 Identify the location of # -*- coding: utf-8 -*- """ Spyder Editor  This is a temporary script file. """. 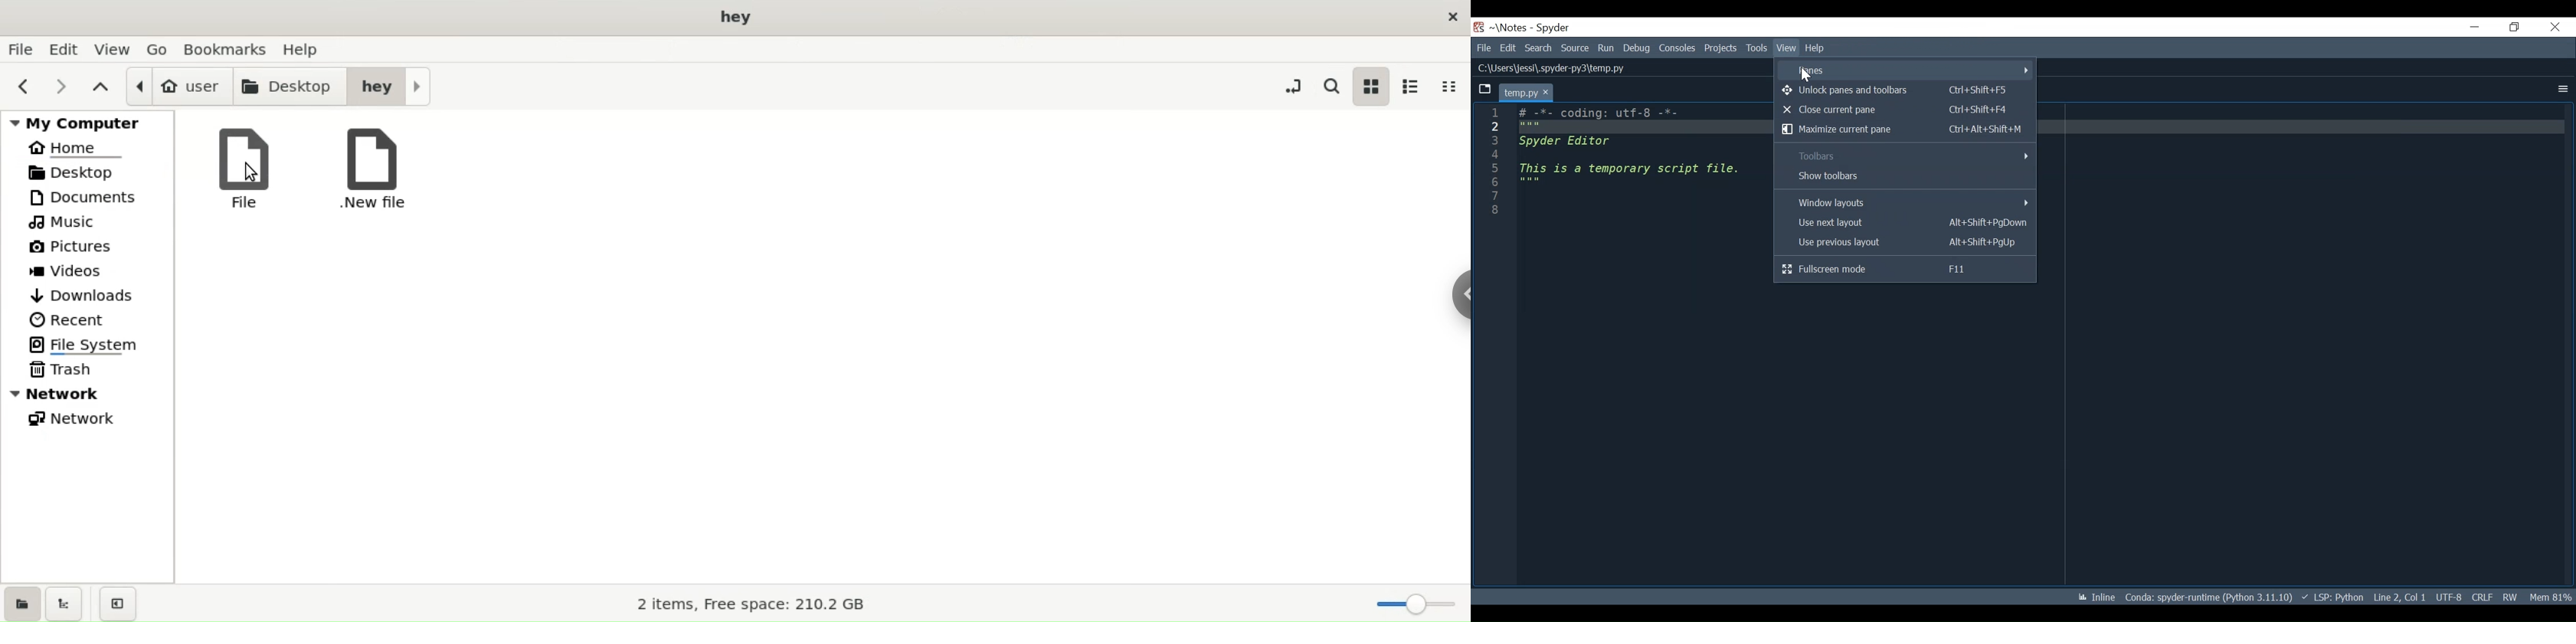
(1634, 164).